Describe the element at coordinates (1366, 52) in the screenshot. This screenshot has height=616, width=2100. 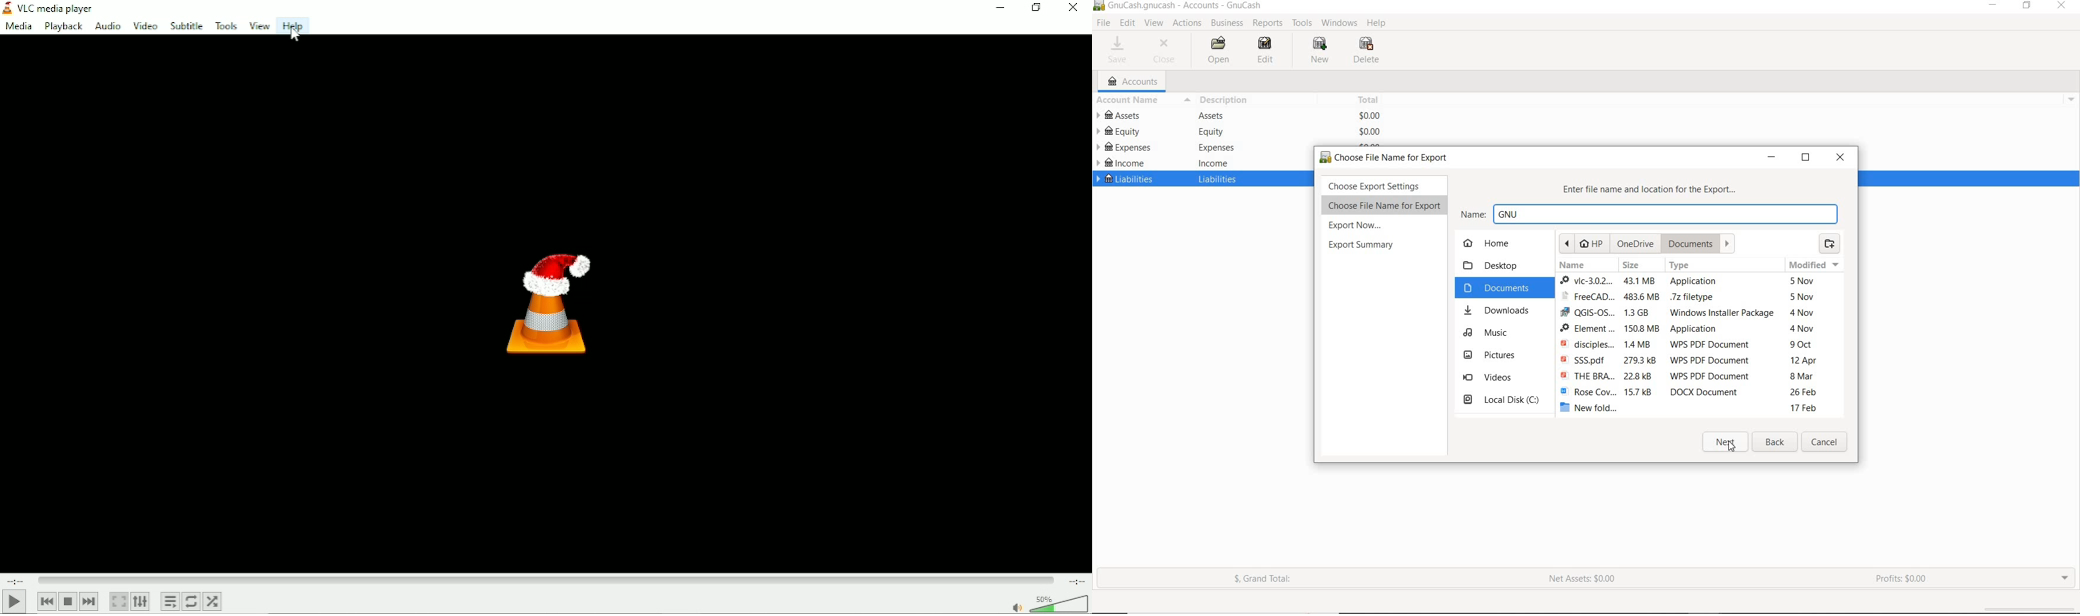
I see `DELETE` at that location.